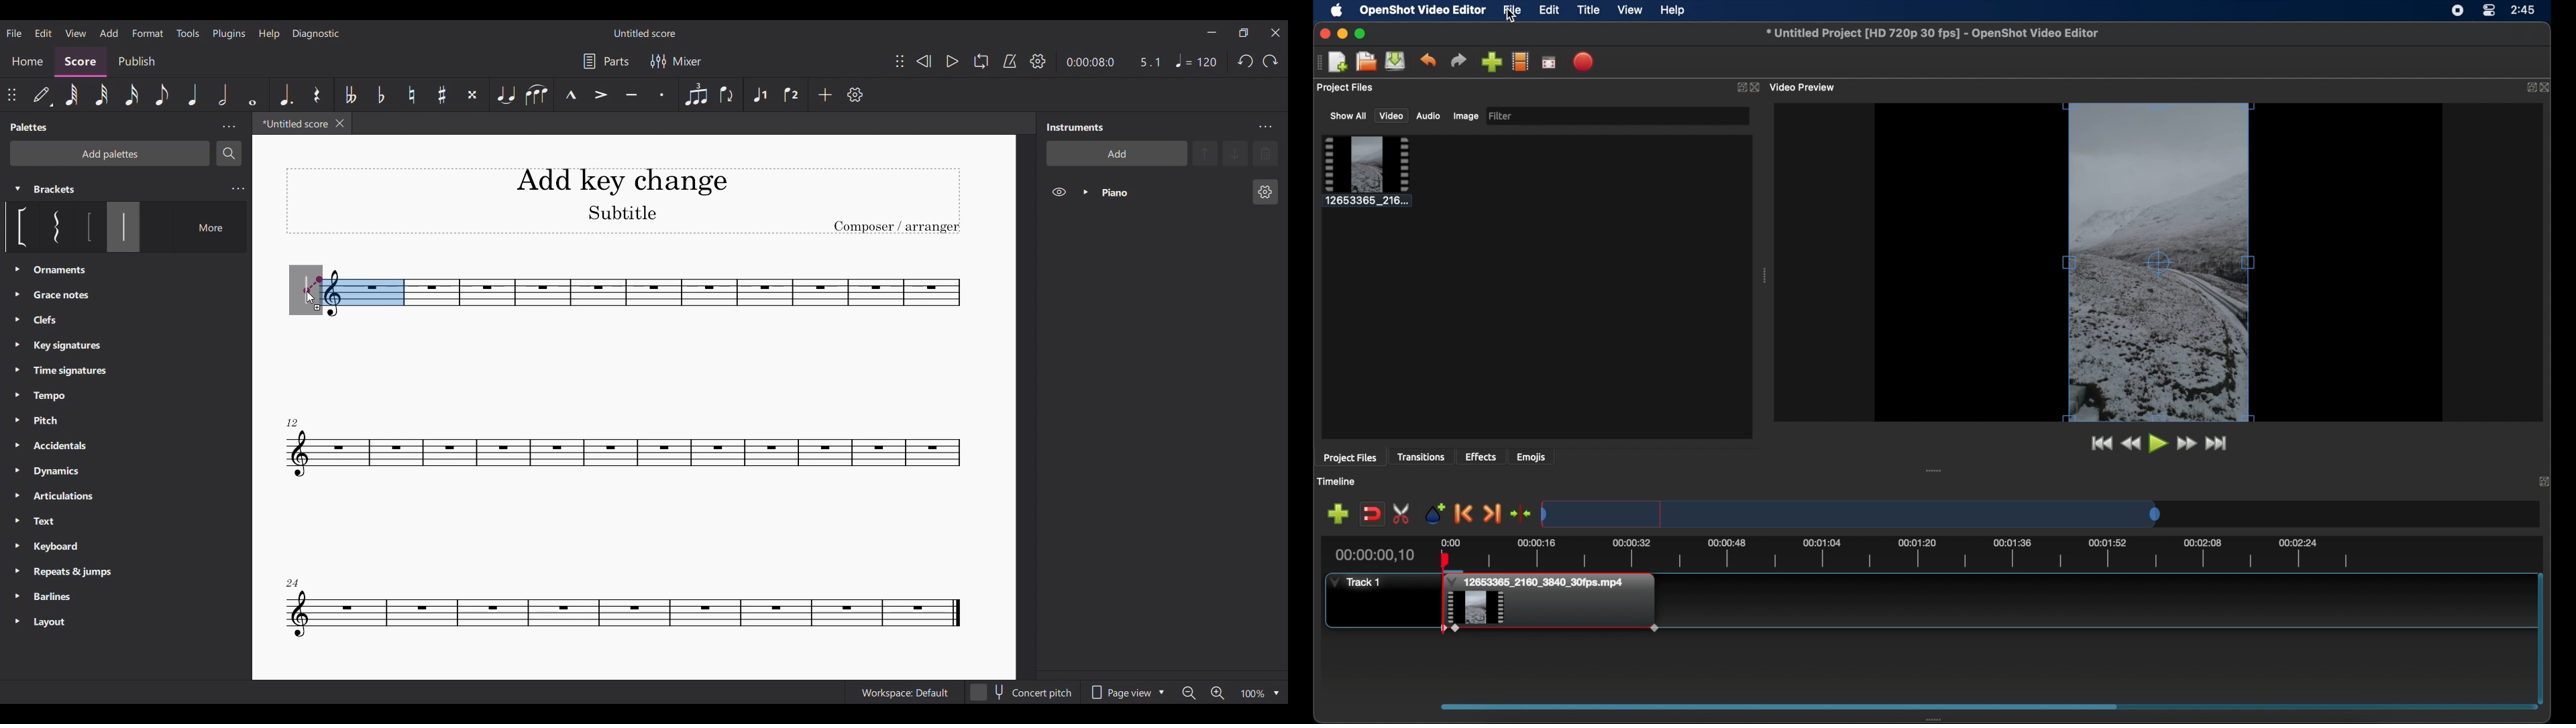 The width and height of the screenshot is (2576, 728). What do you see at coordinates (2131, 443) in the screenshot?
I see `rewind` at bounding box center [2131, 443].